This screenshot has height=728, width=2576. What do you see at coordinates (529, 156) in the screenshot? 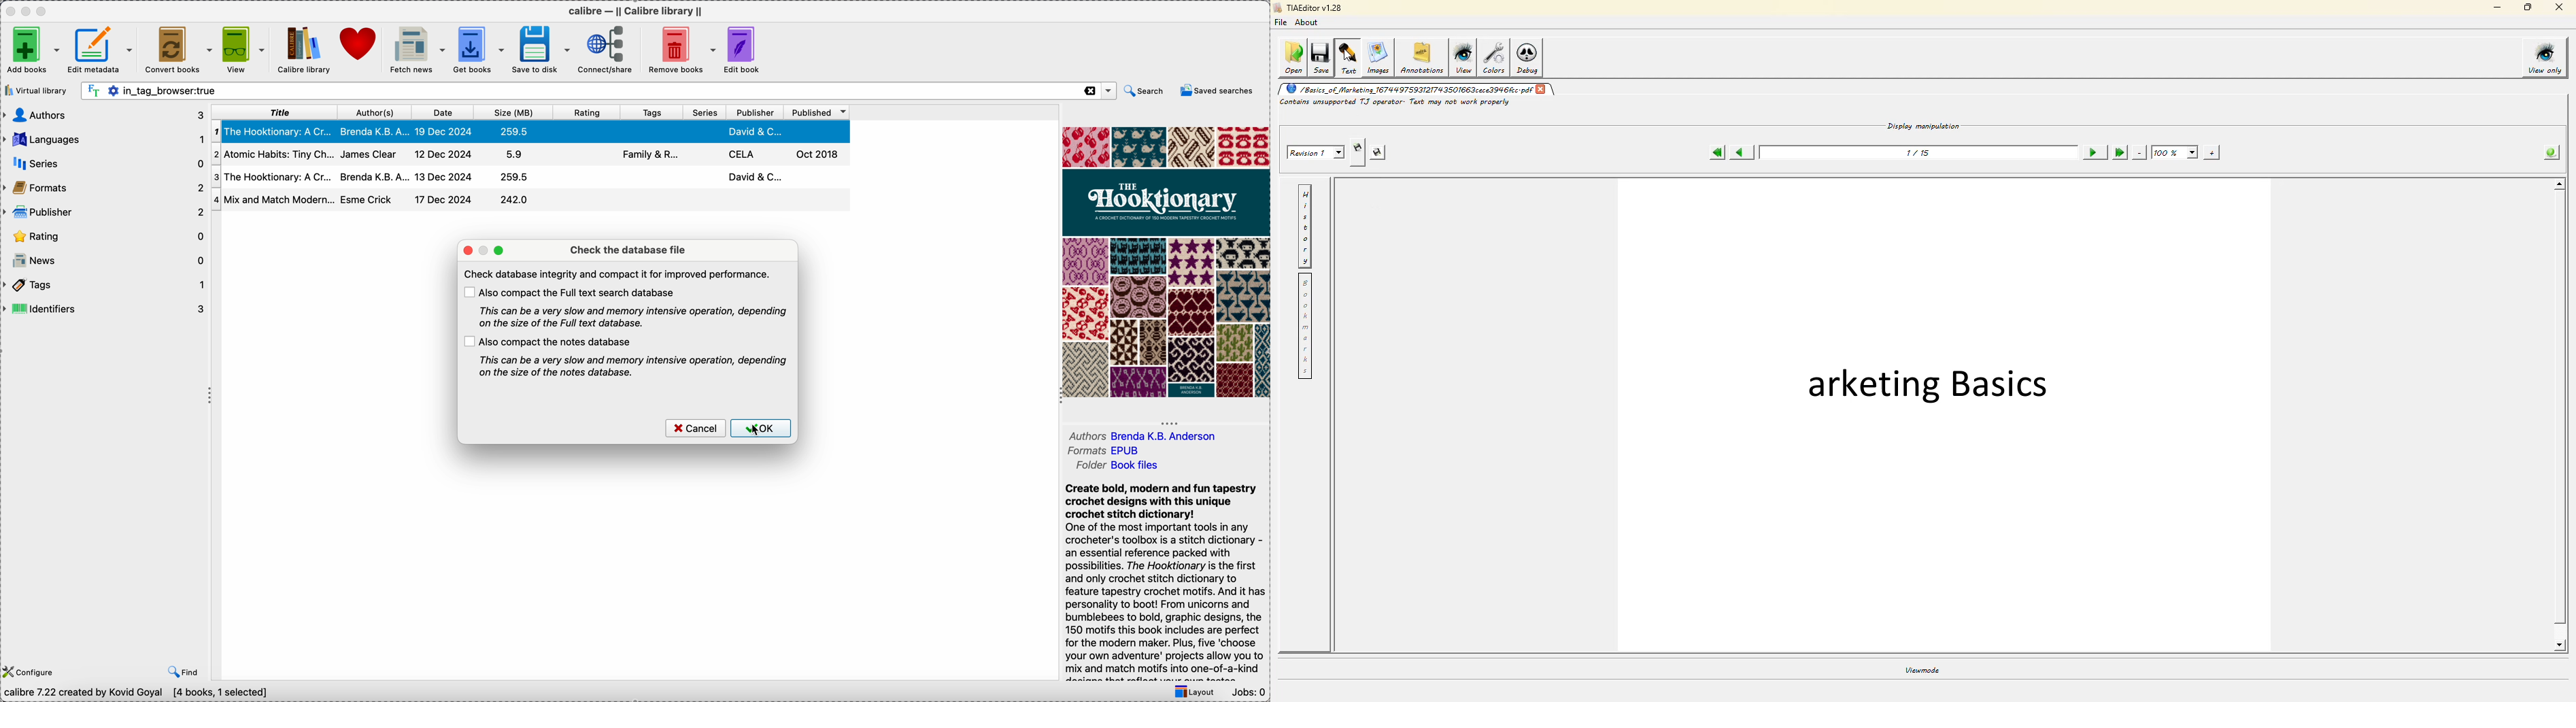
I see `second book` at bounding box center [529, 156].